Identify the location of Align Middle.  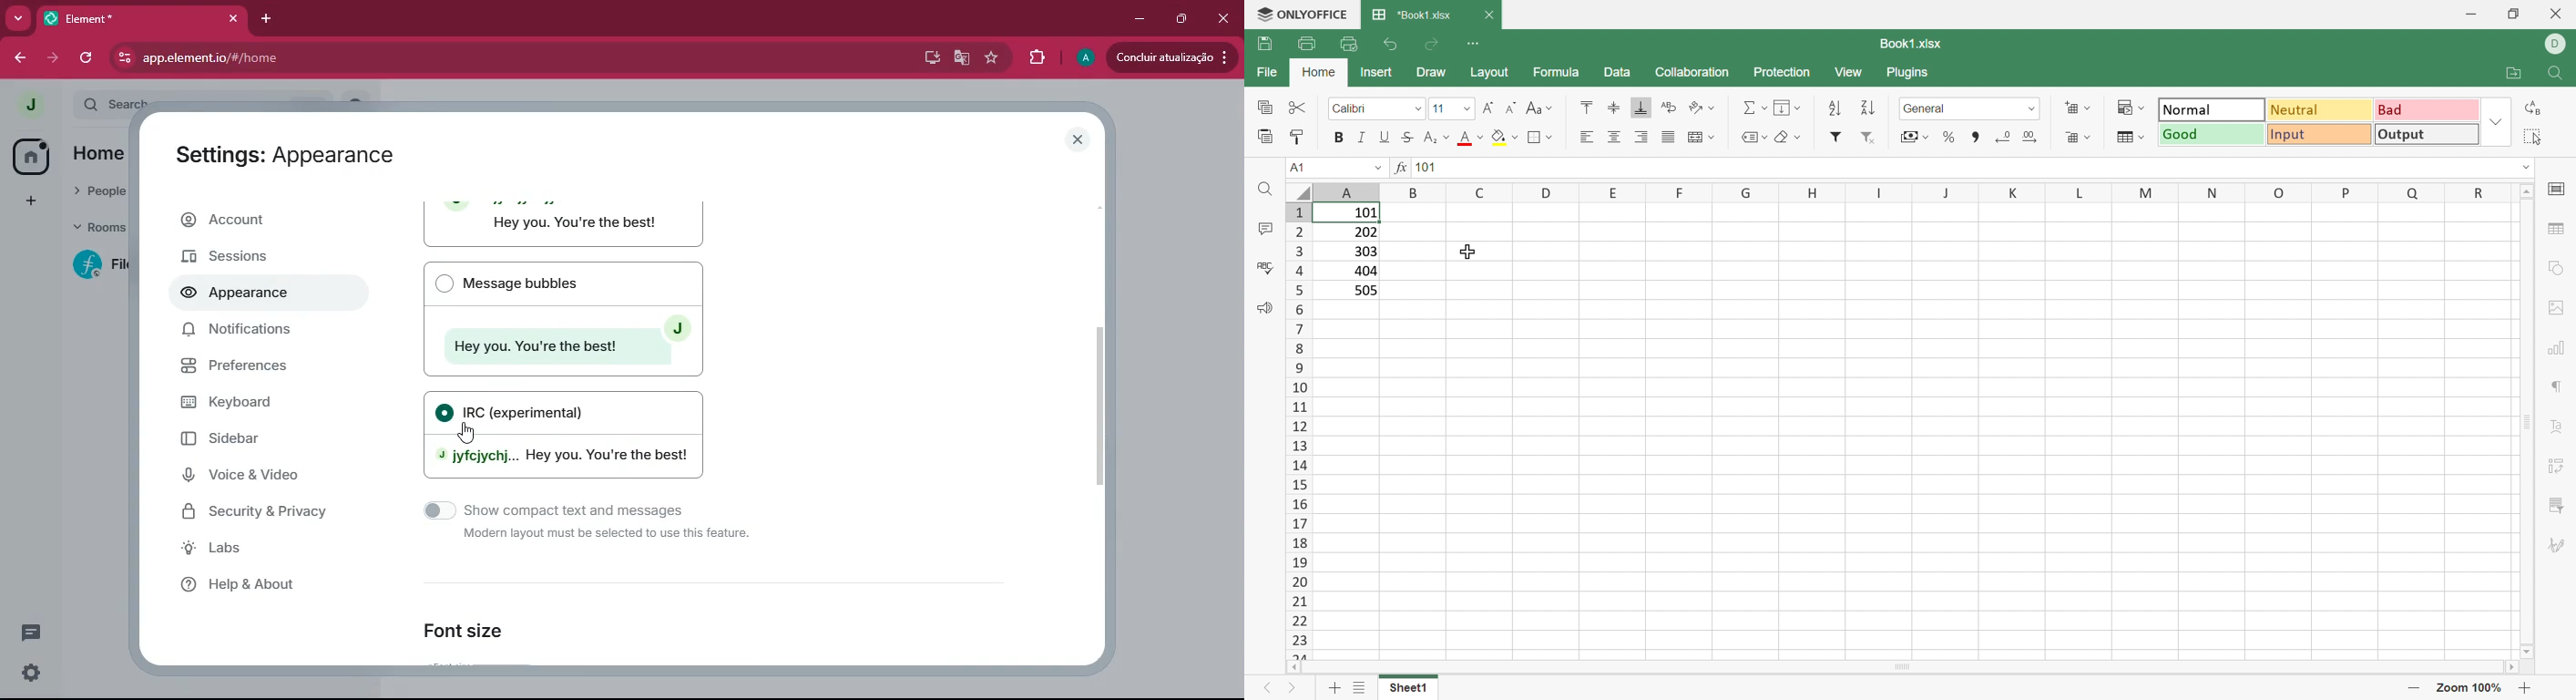
(1613, 108).